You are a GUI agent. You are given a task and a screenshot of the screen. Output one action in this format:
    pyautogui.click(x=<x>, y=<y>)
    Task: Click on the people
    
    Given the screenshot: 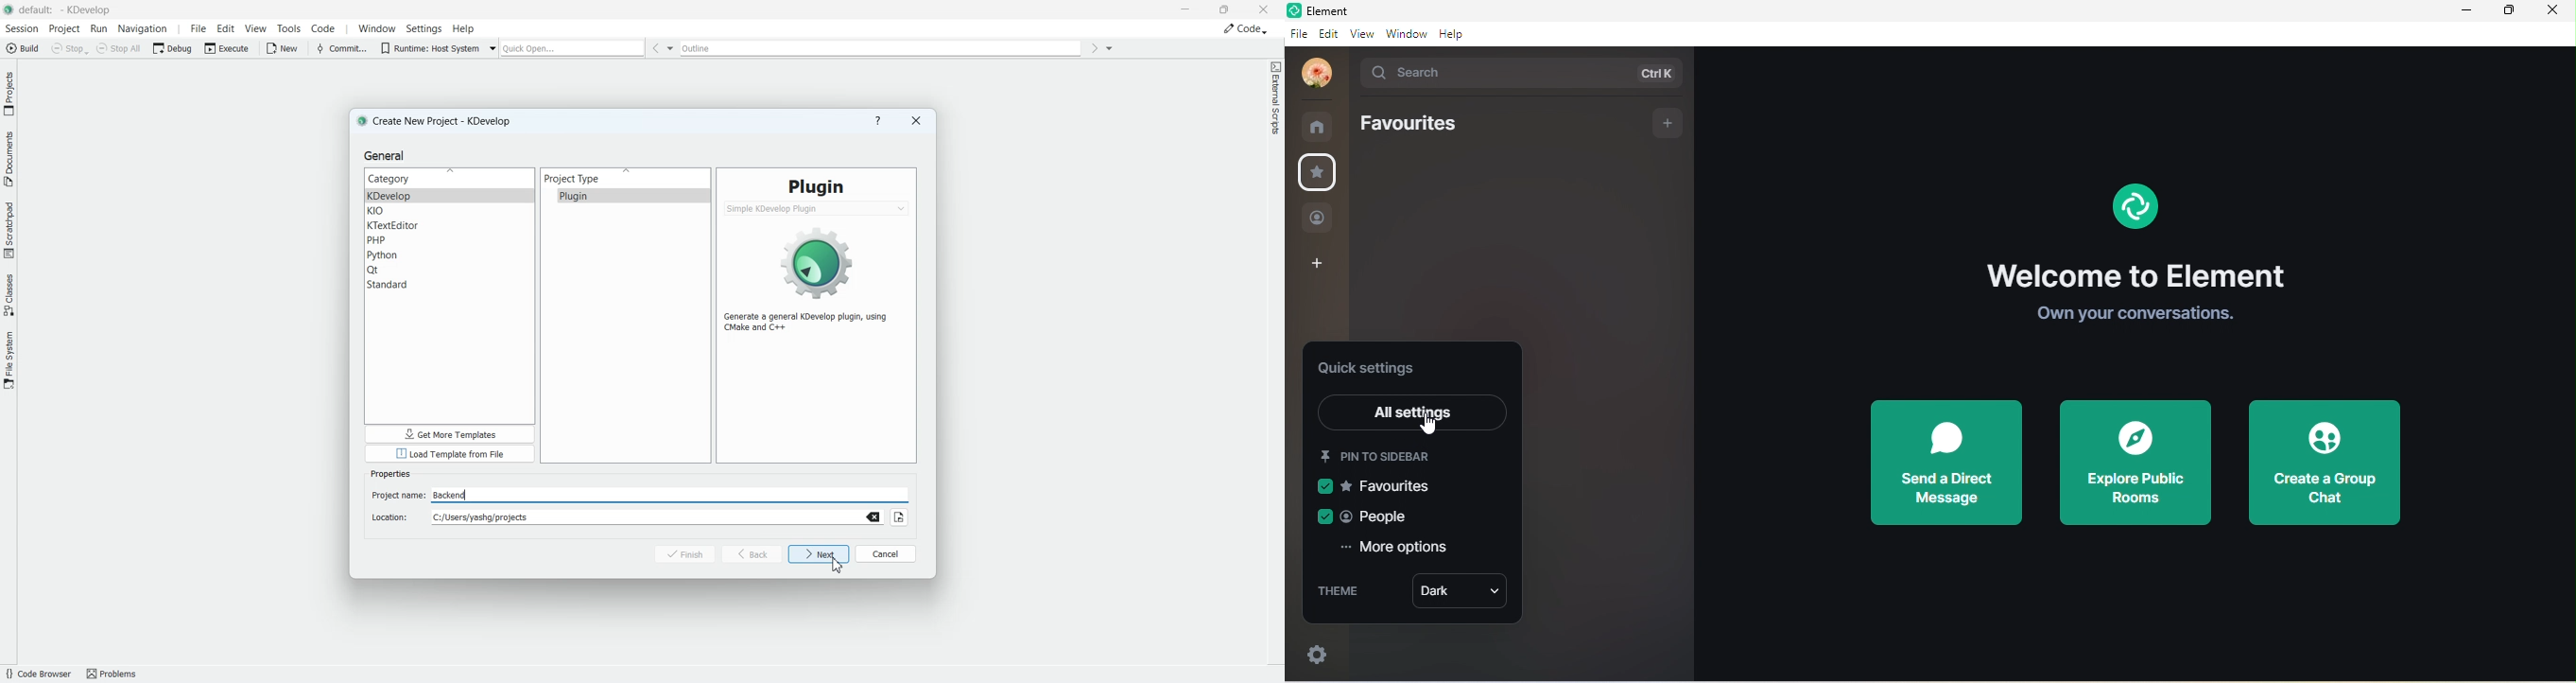 What is the action you would take?
    pyautogui.click(x=1320, y=218)
    